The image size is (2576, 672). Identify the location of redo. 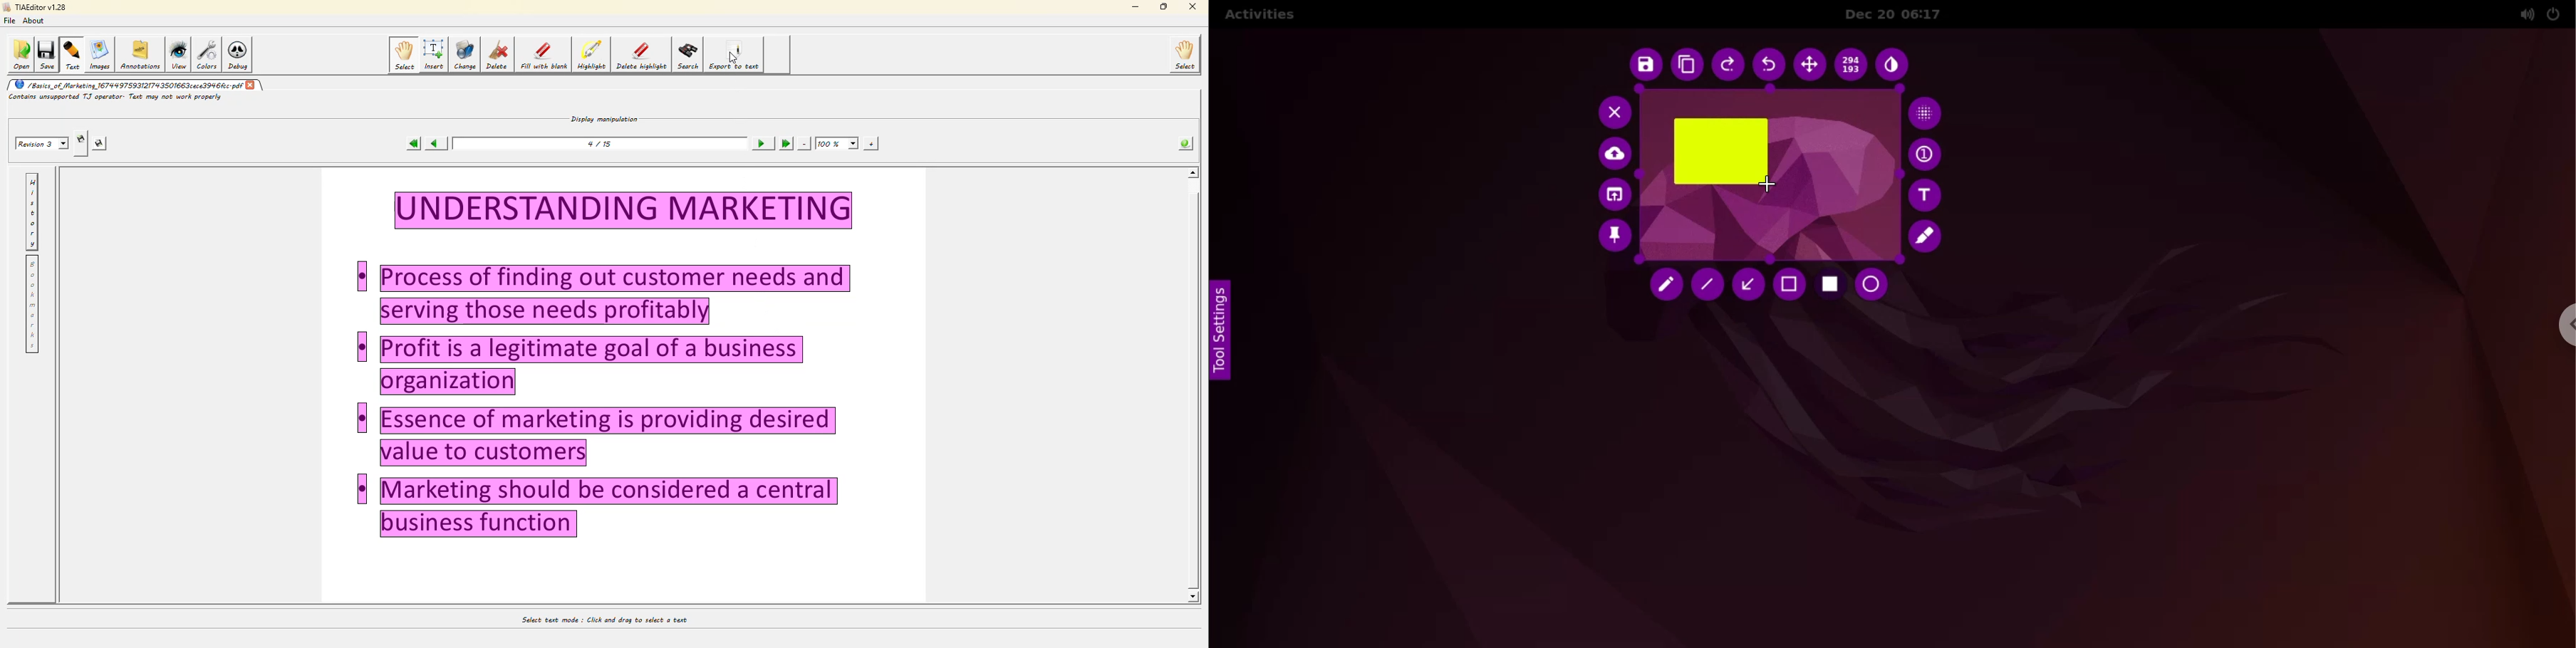
(1729, 66).